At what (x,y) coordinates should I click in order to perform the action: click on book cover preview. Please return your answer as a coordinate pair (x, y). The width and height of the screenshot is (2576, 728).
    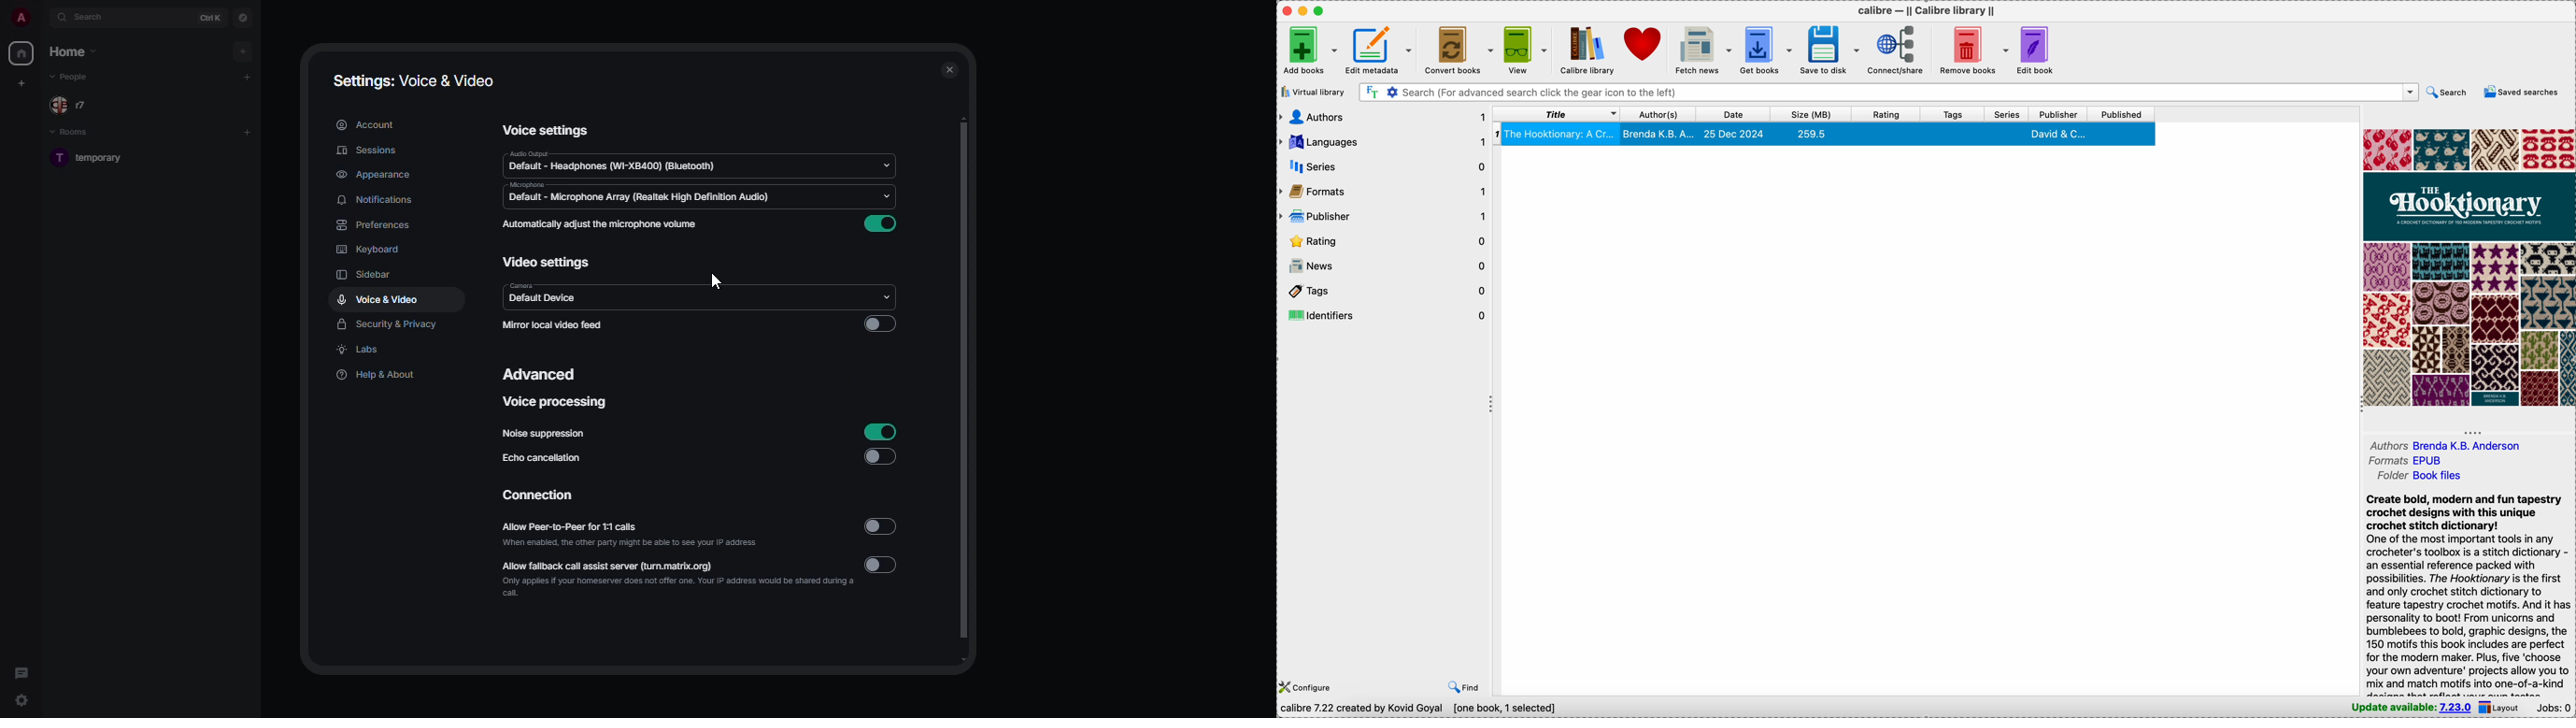
    Looking at the image, I should click on (2469, 268).